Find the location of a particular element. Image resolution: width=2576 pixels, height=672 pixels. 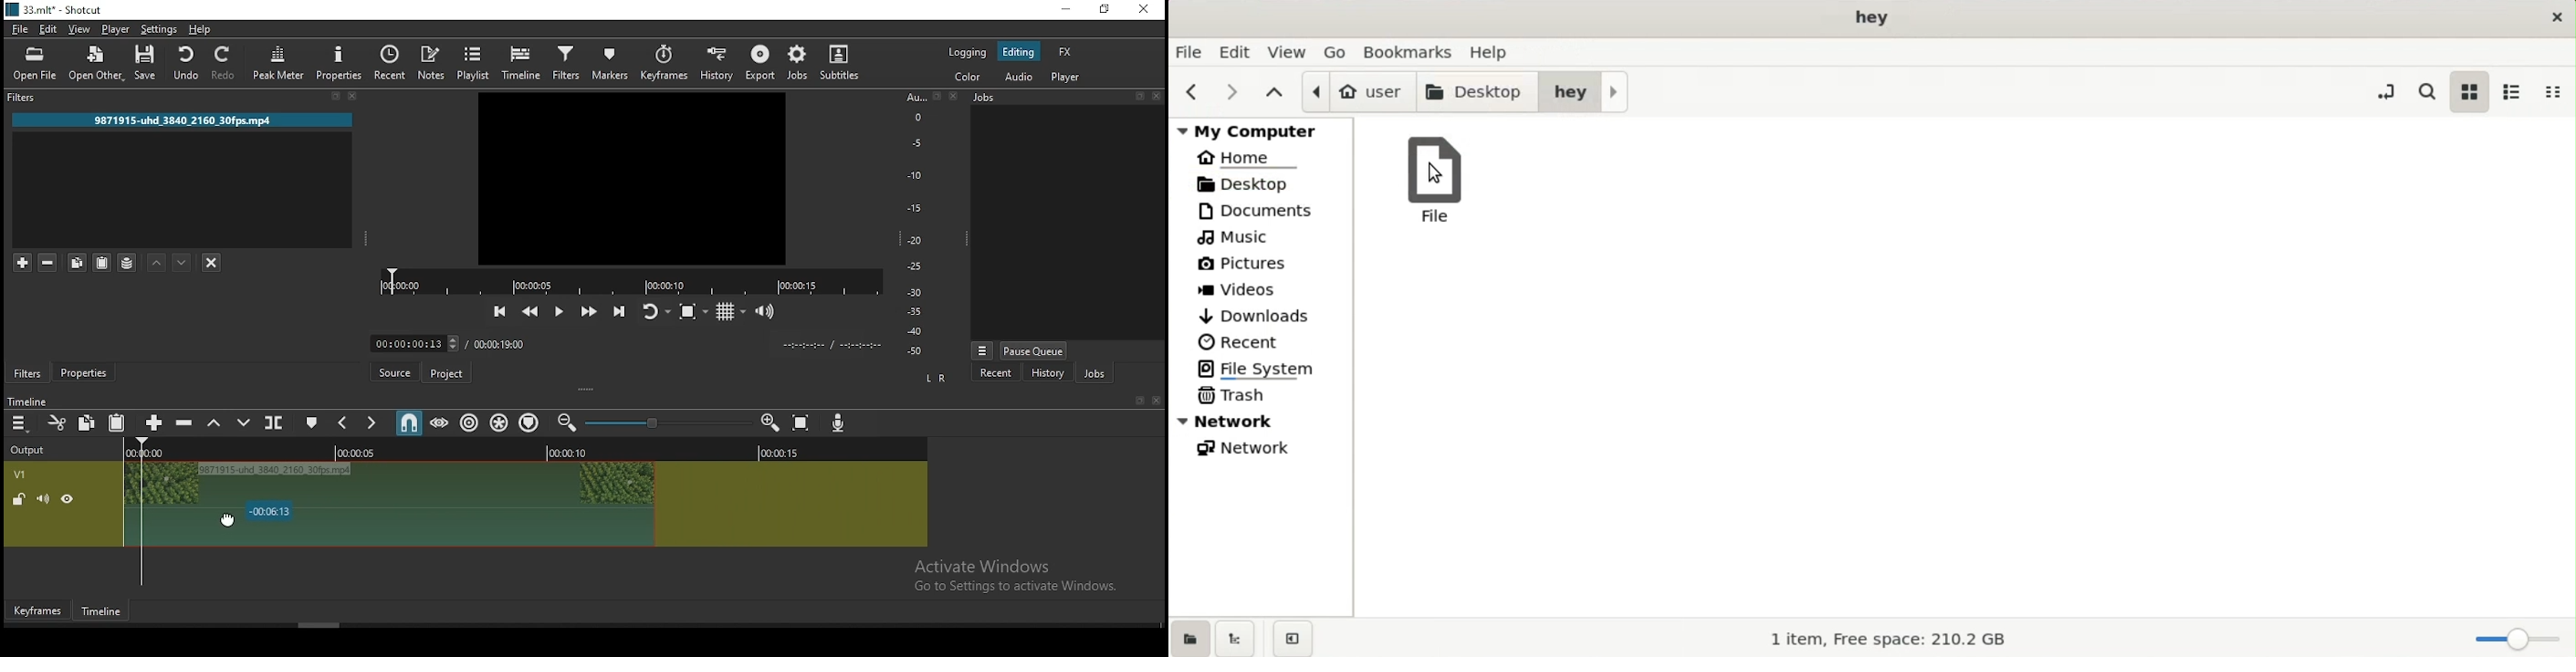

Timeline is located at coordinates (100, 611).